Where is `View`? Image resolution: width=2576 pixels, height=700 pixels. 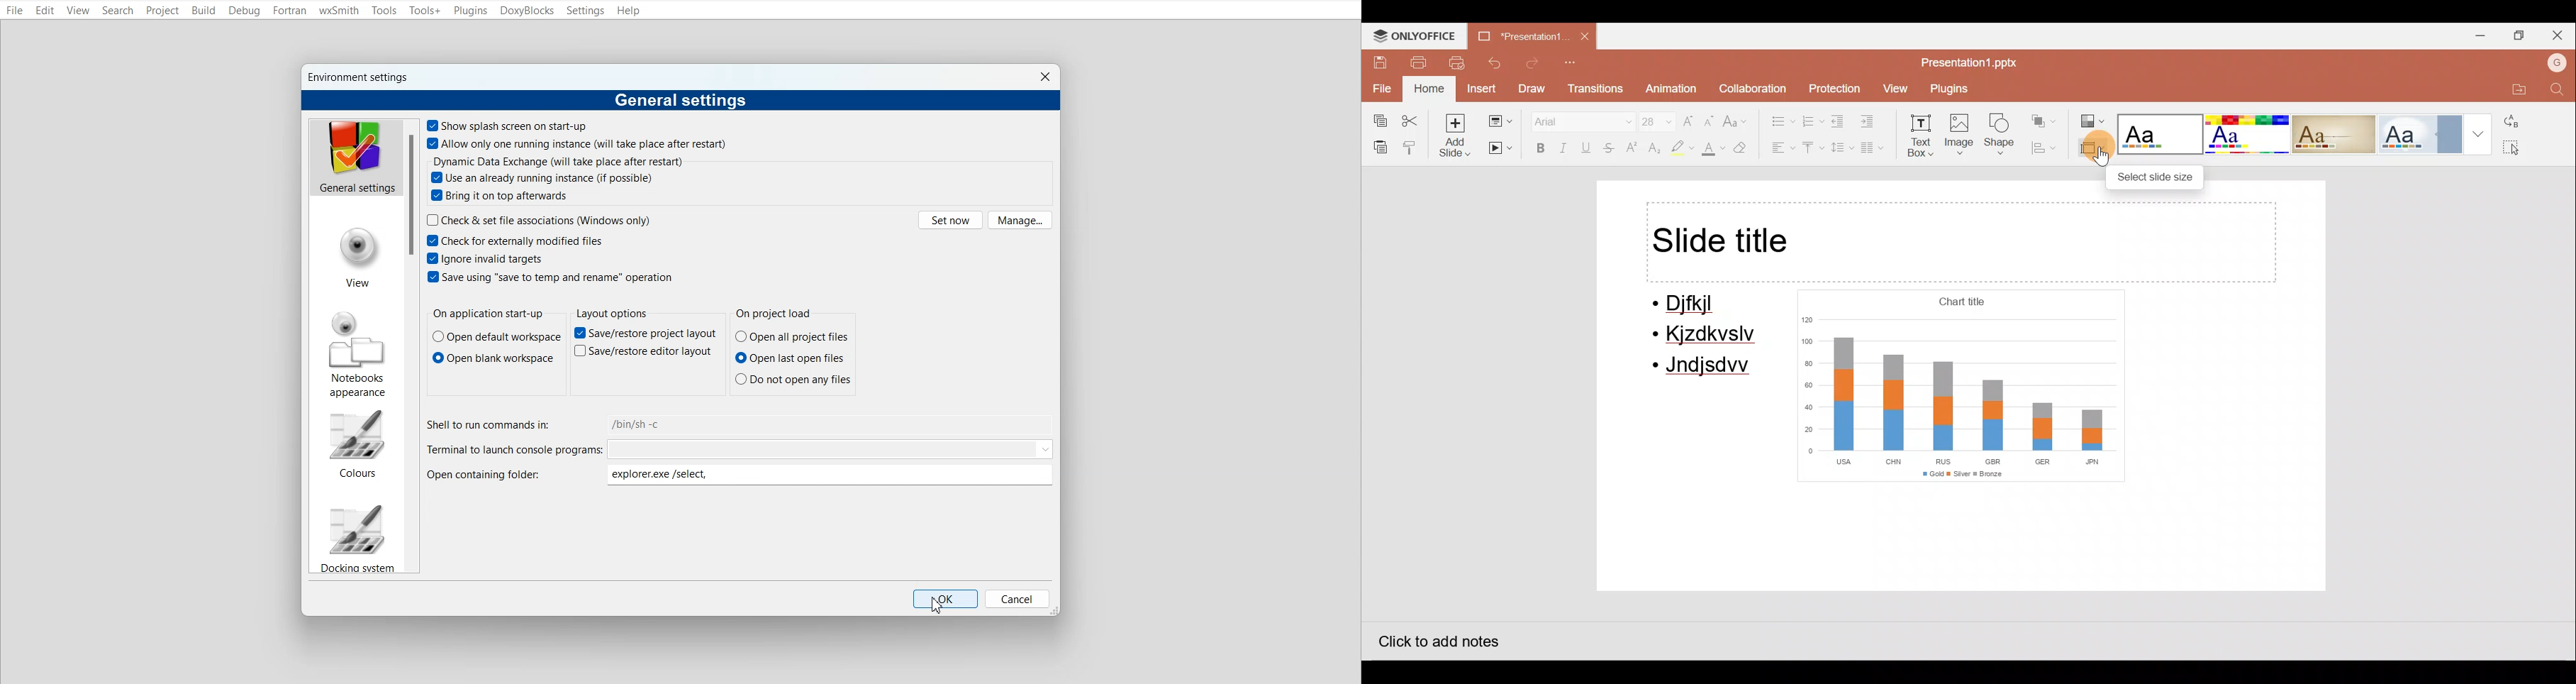
View is located at coordinates (78, 11).